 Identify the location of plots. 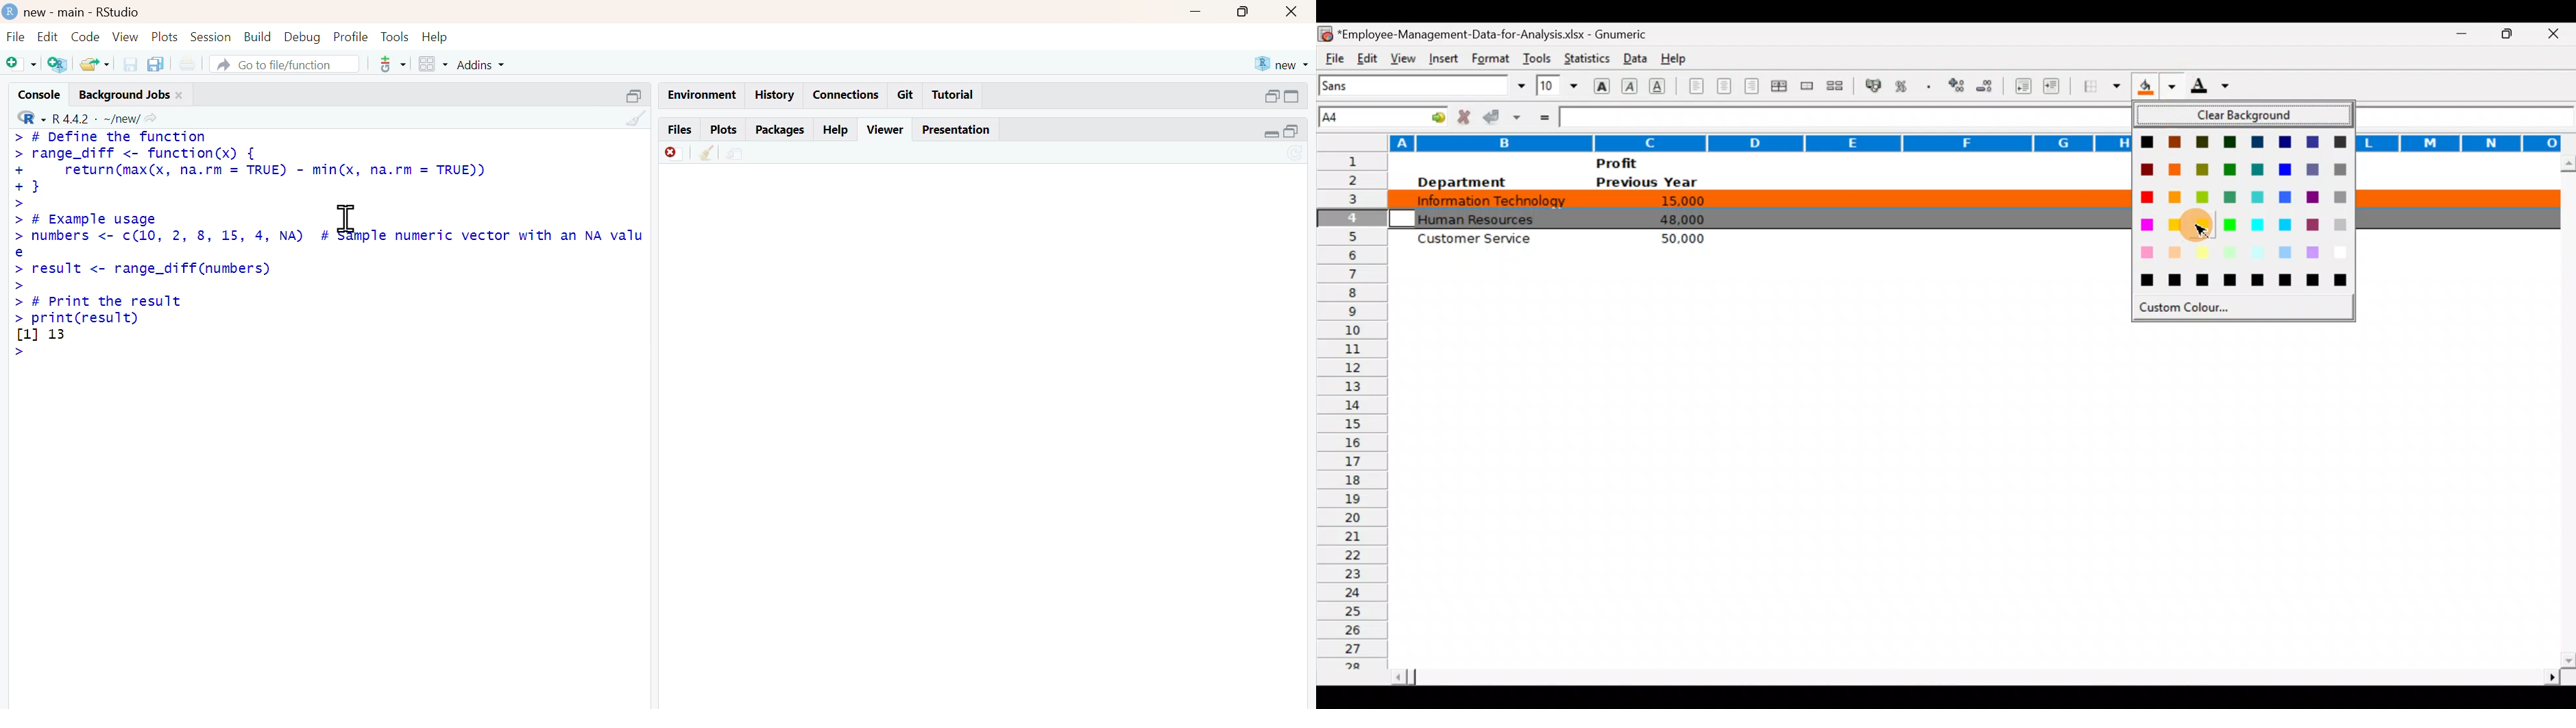
(723, 130).